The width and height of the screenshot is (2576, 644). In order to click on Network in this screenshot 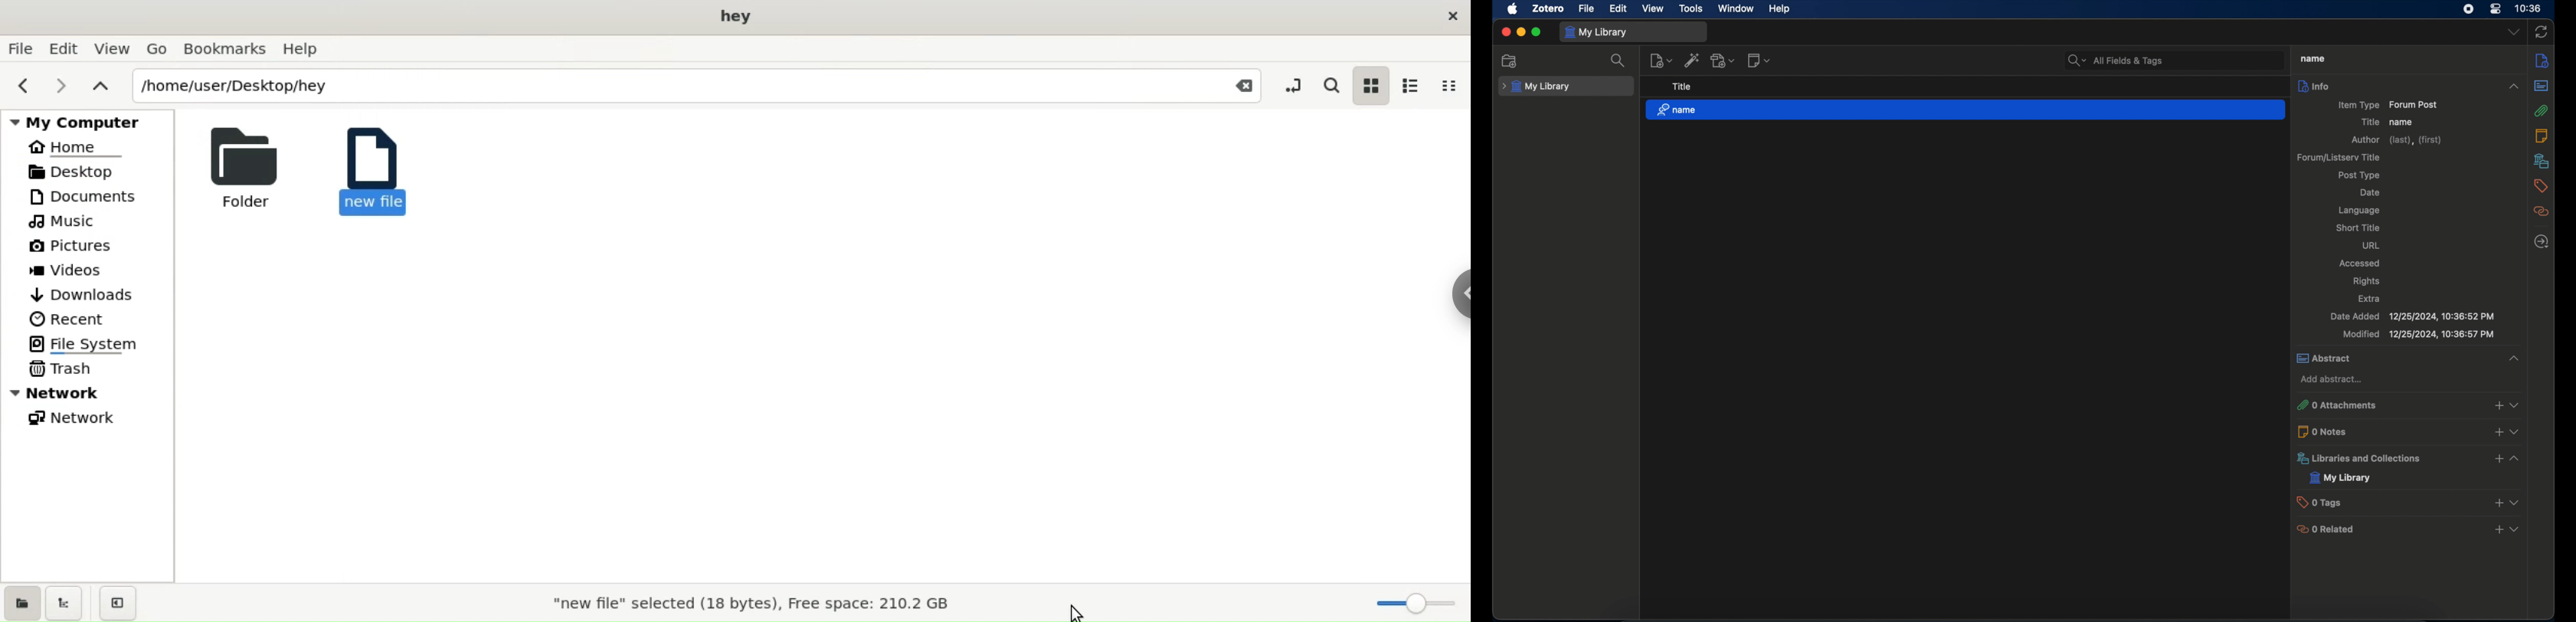, I will do `click(92, 392)`.